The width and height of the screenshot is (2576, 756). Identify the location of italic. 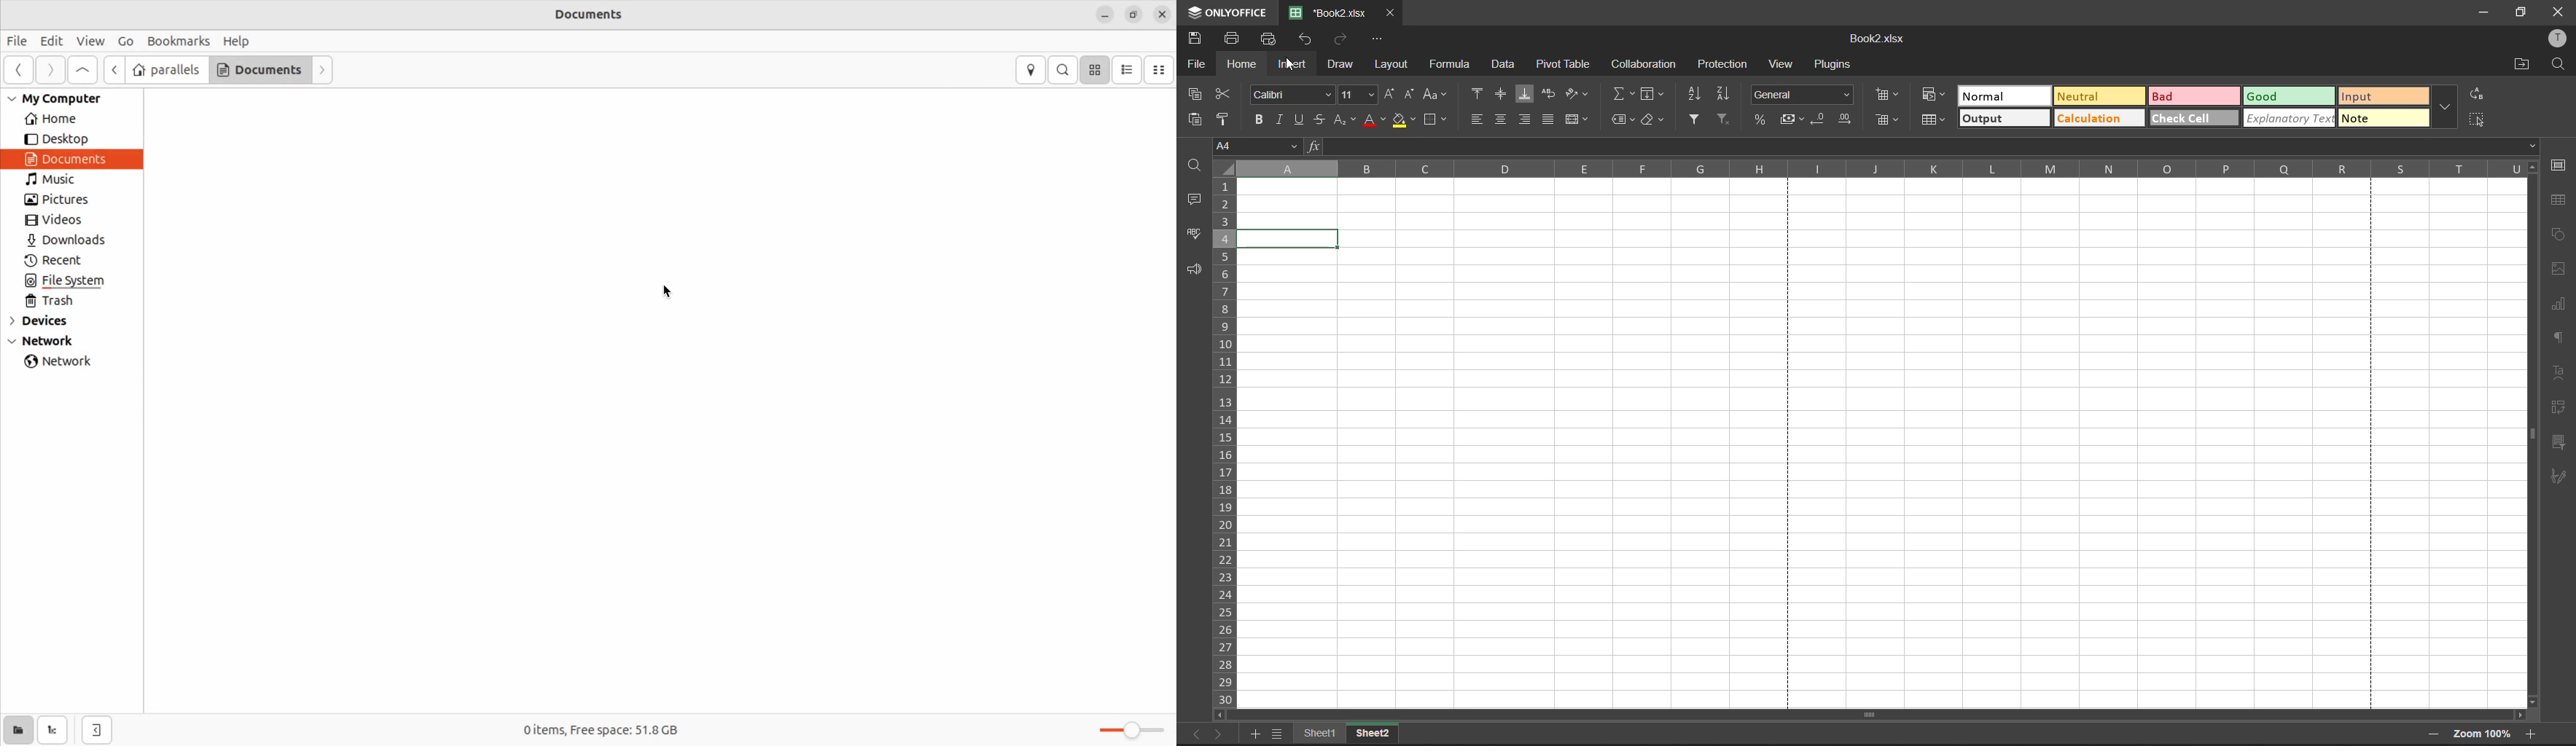
(1278, 119).